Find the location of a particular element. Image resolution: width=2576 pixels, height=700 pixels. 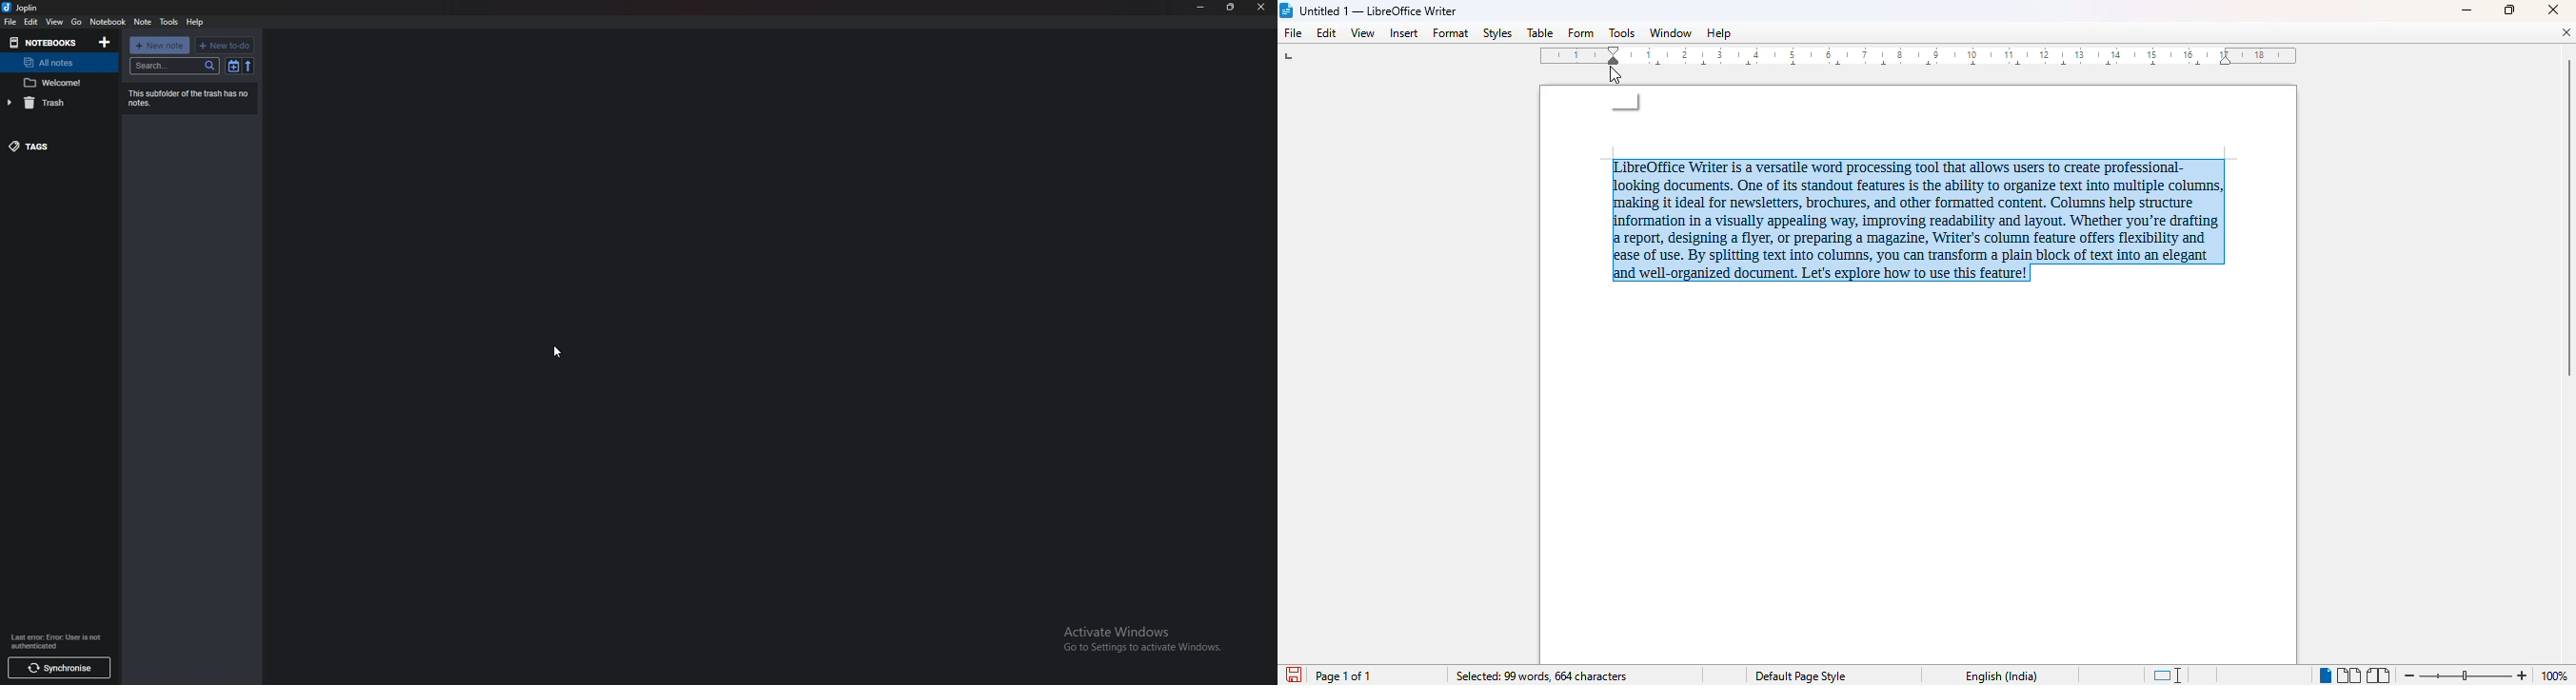

Resize is located at coordinates (1230, 7).